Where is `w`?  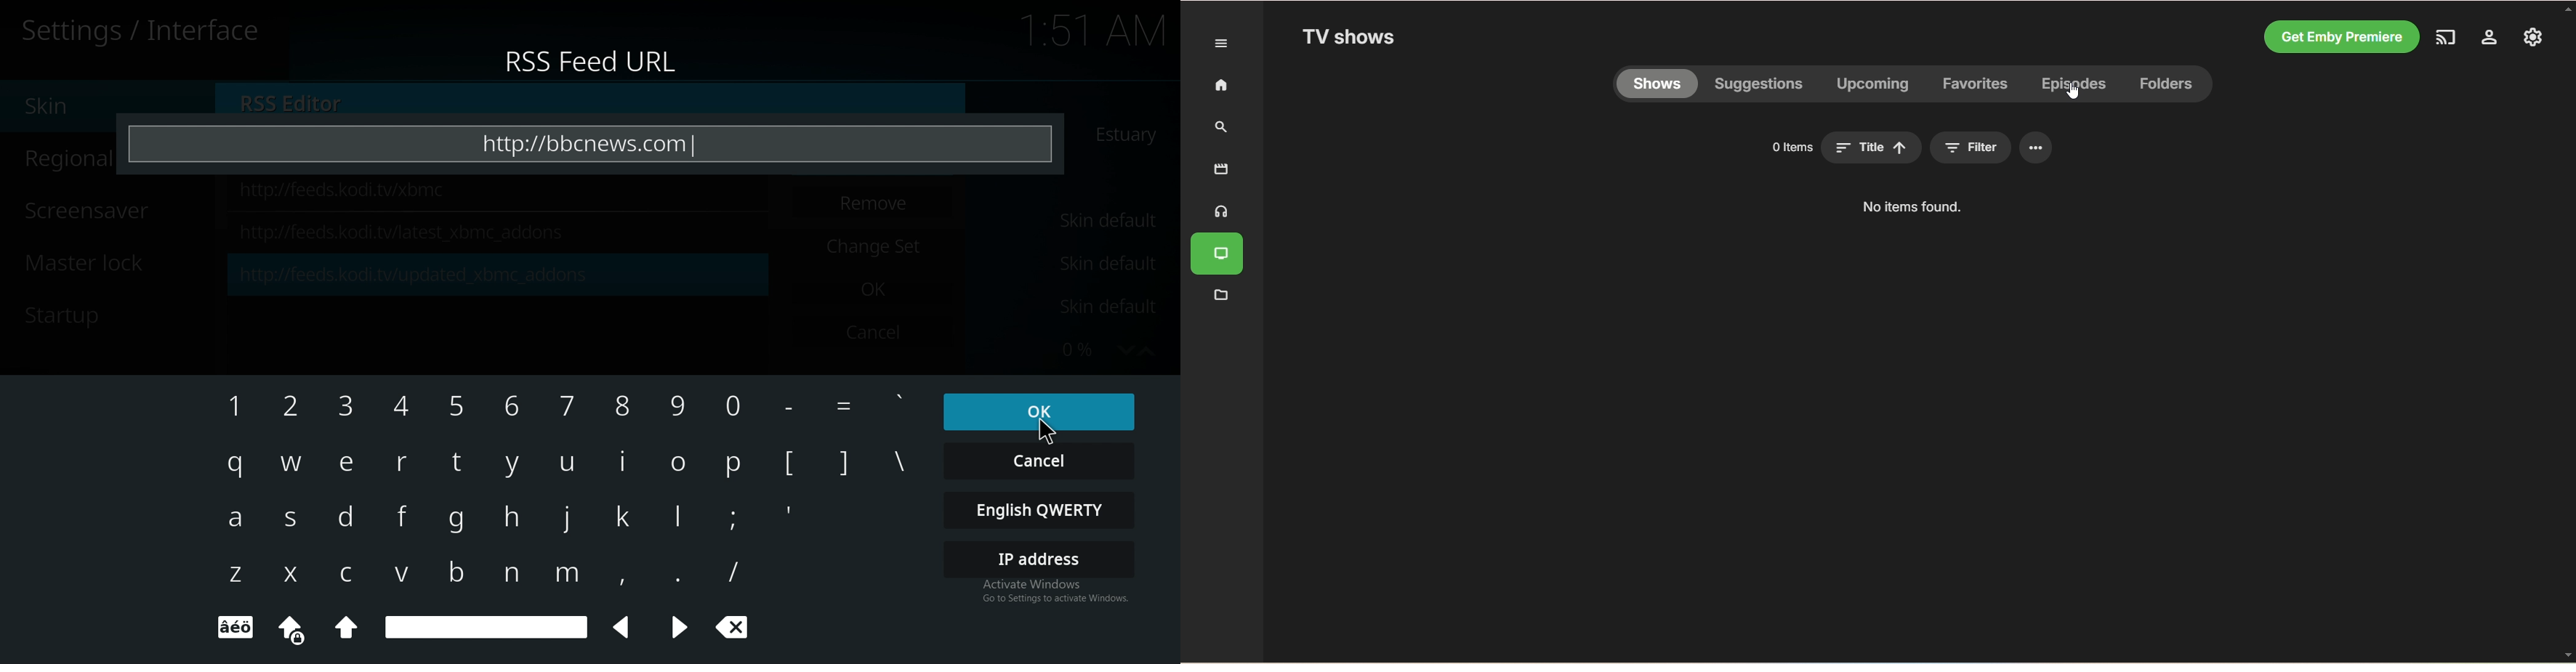 w is located at coordinates (293, 463).